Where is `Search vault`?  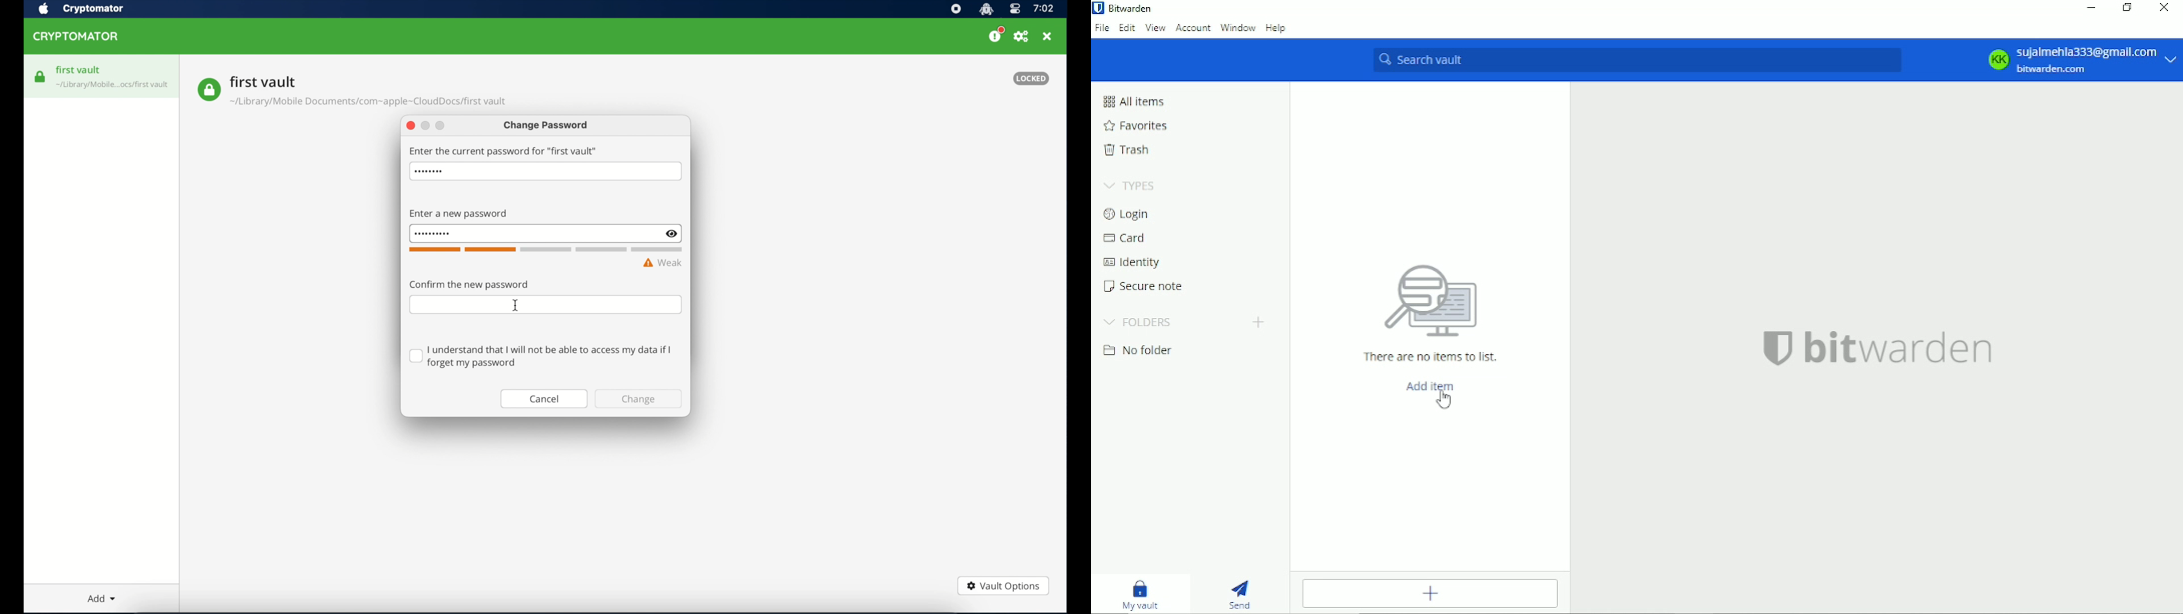 Search vault is located at coordinates (1635, 61).